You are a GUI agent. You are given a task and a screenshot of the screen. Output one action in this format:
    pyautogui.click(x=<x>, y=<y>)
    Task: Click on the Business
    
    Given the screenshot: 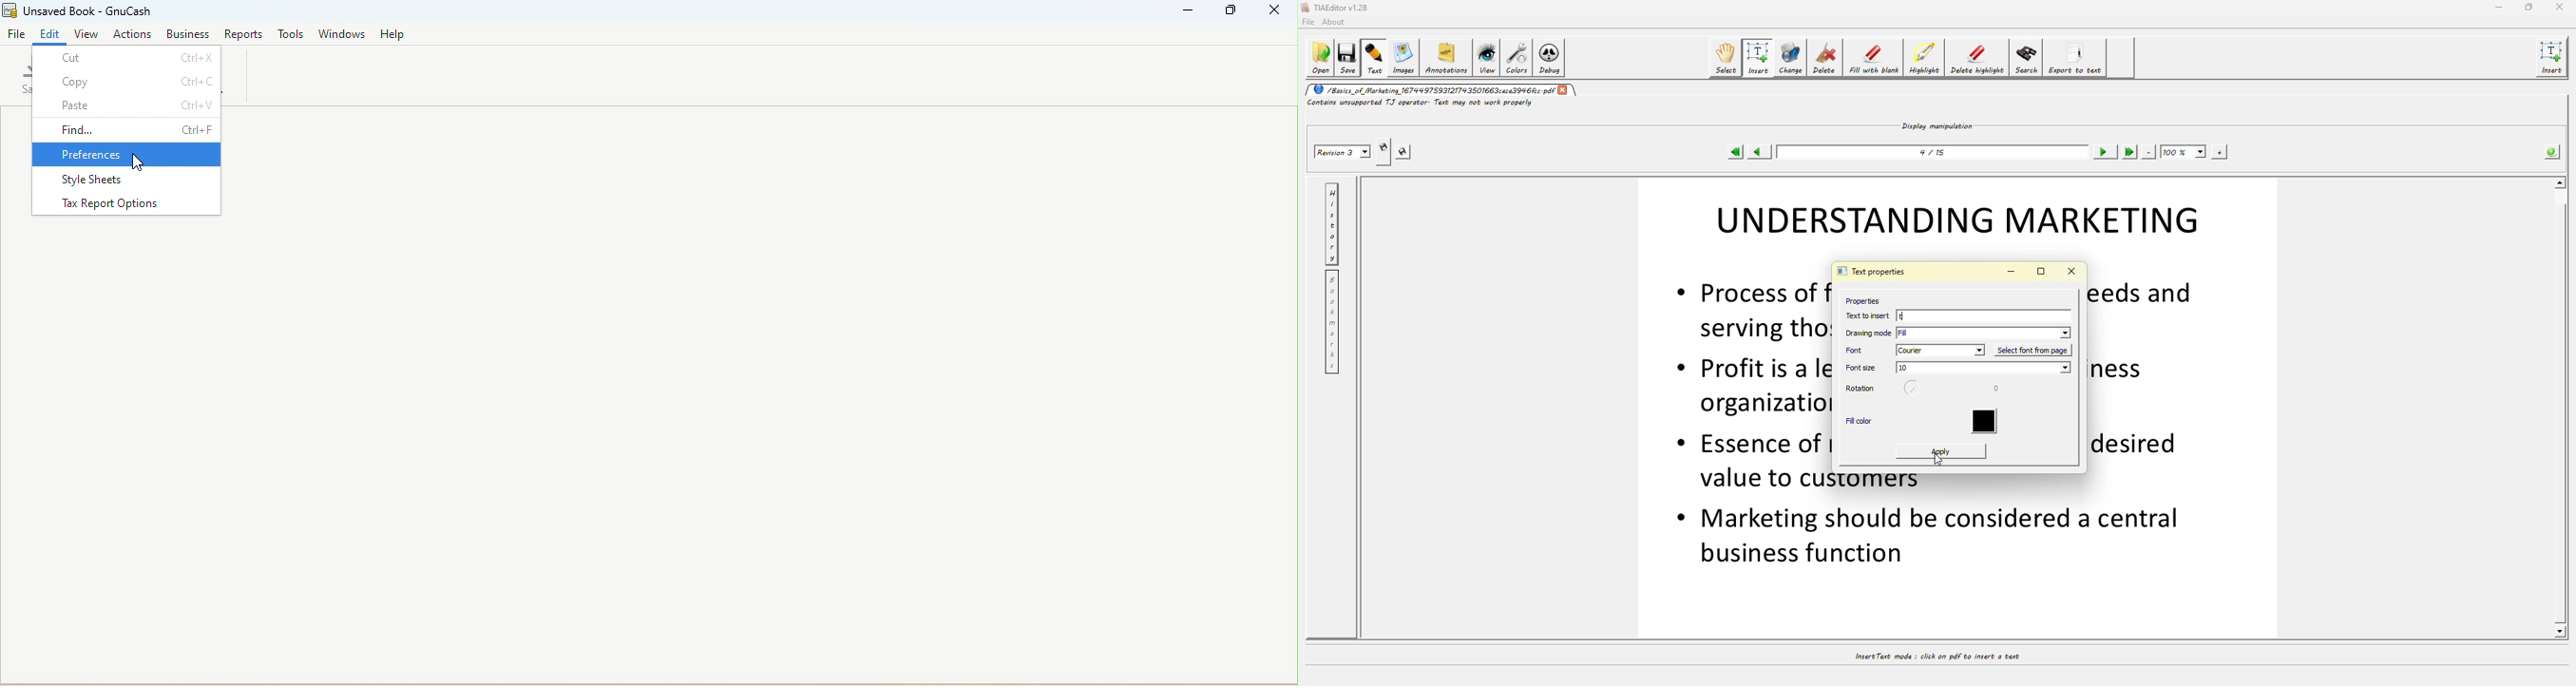 What is the action you would take?
    pyautogui.click(x=188, y=36)
    